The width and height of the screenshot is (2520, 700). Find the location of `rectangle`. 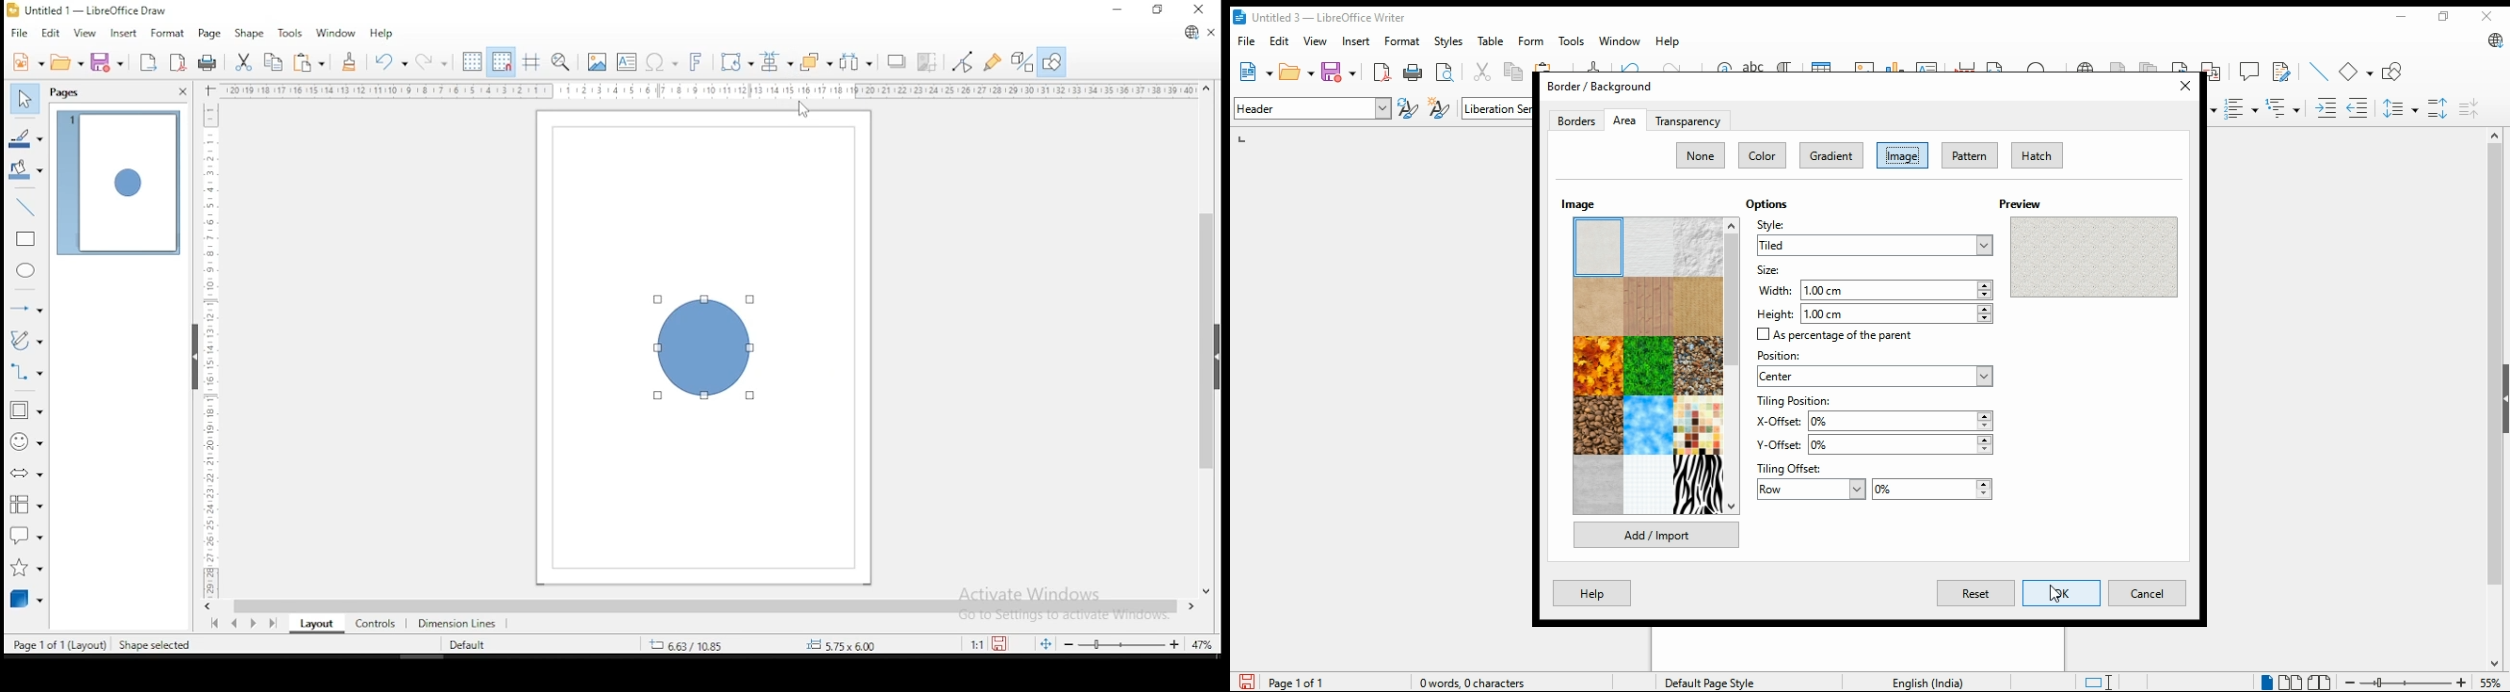

rectangle is located at coordinates (27, 239).